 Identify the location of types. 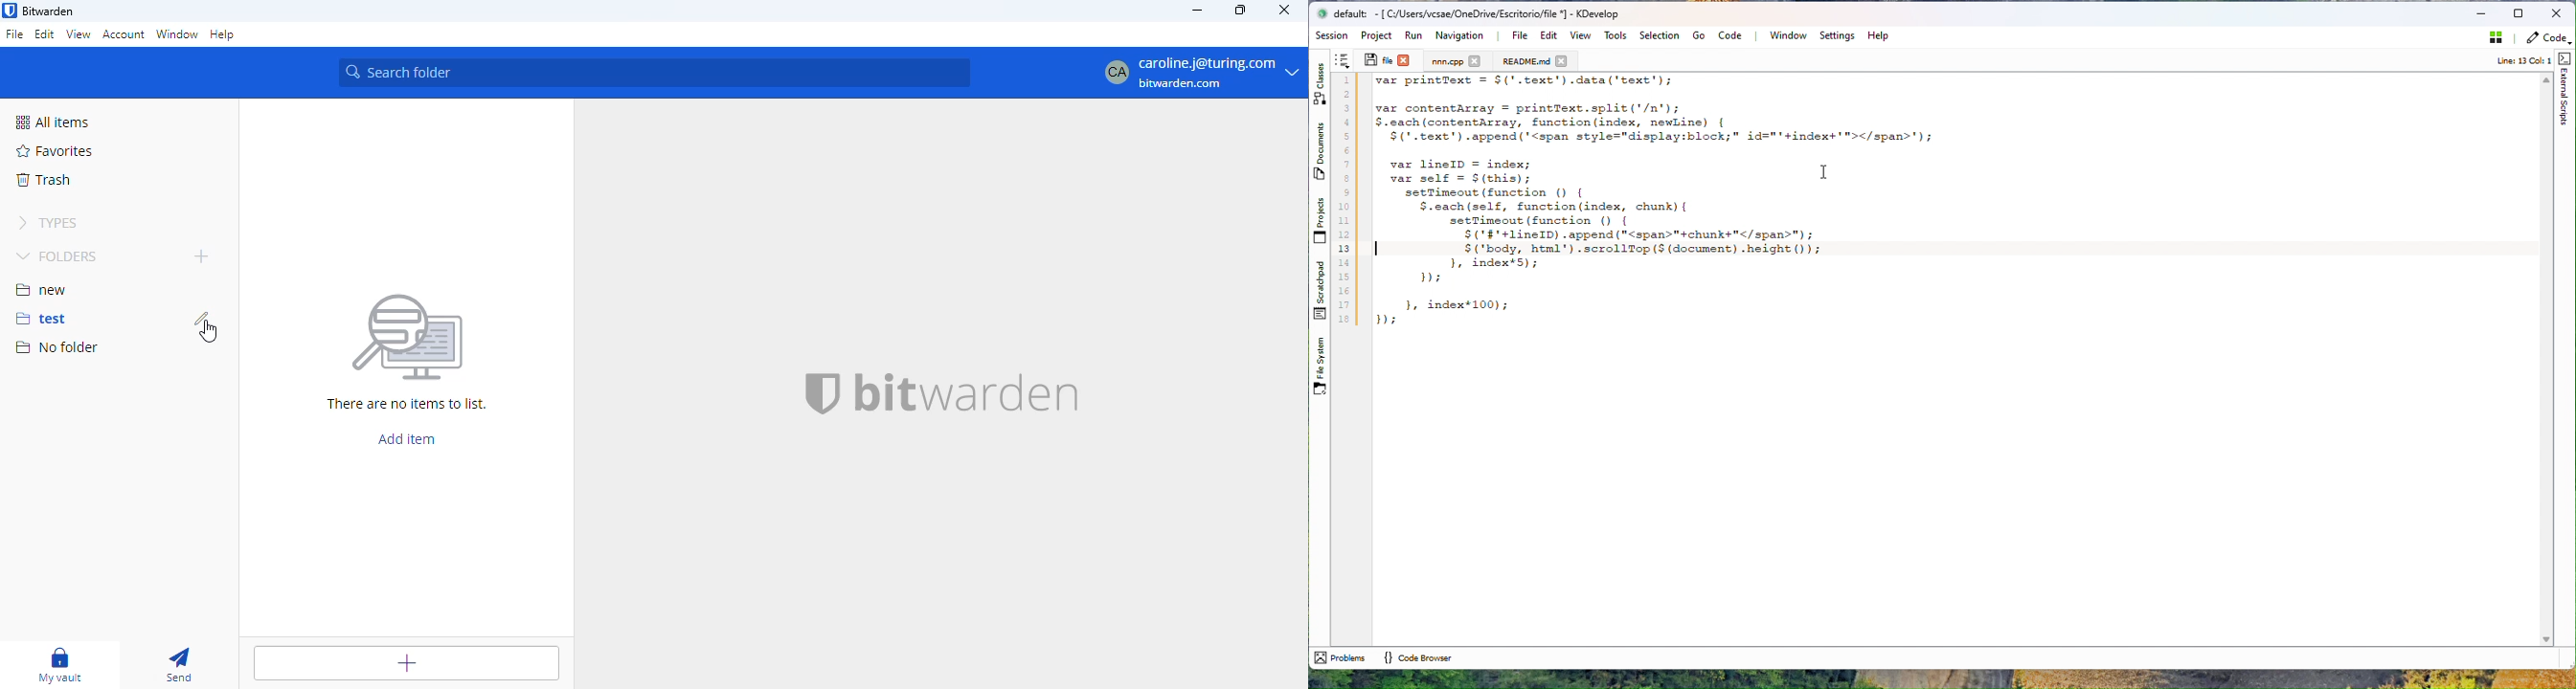
(45, 222).